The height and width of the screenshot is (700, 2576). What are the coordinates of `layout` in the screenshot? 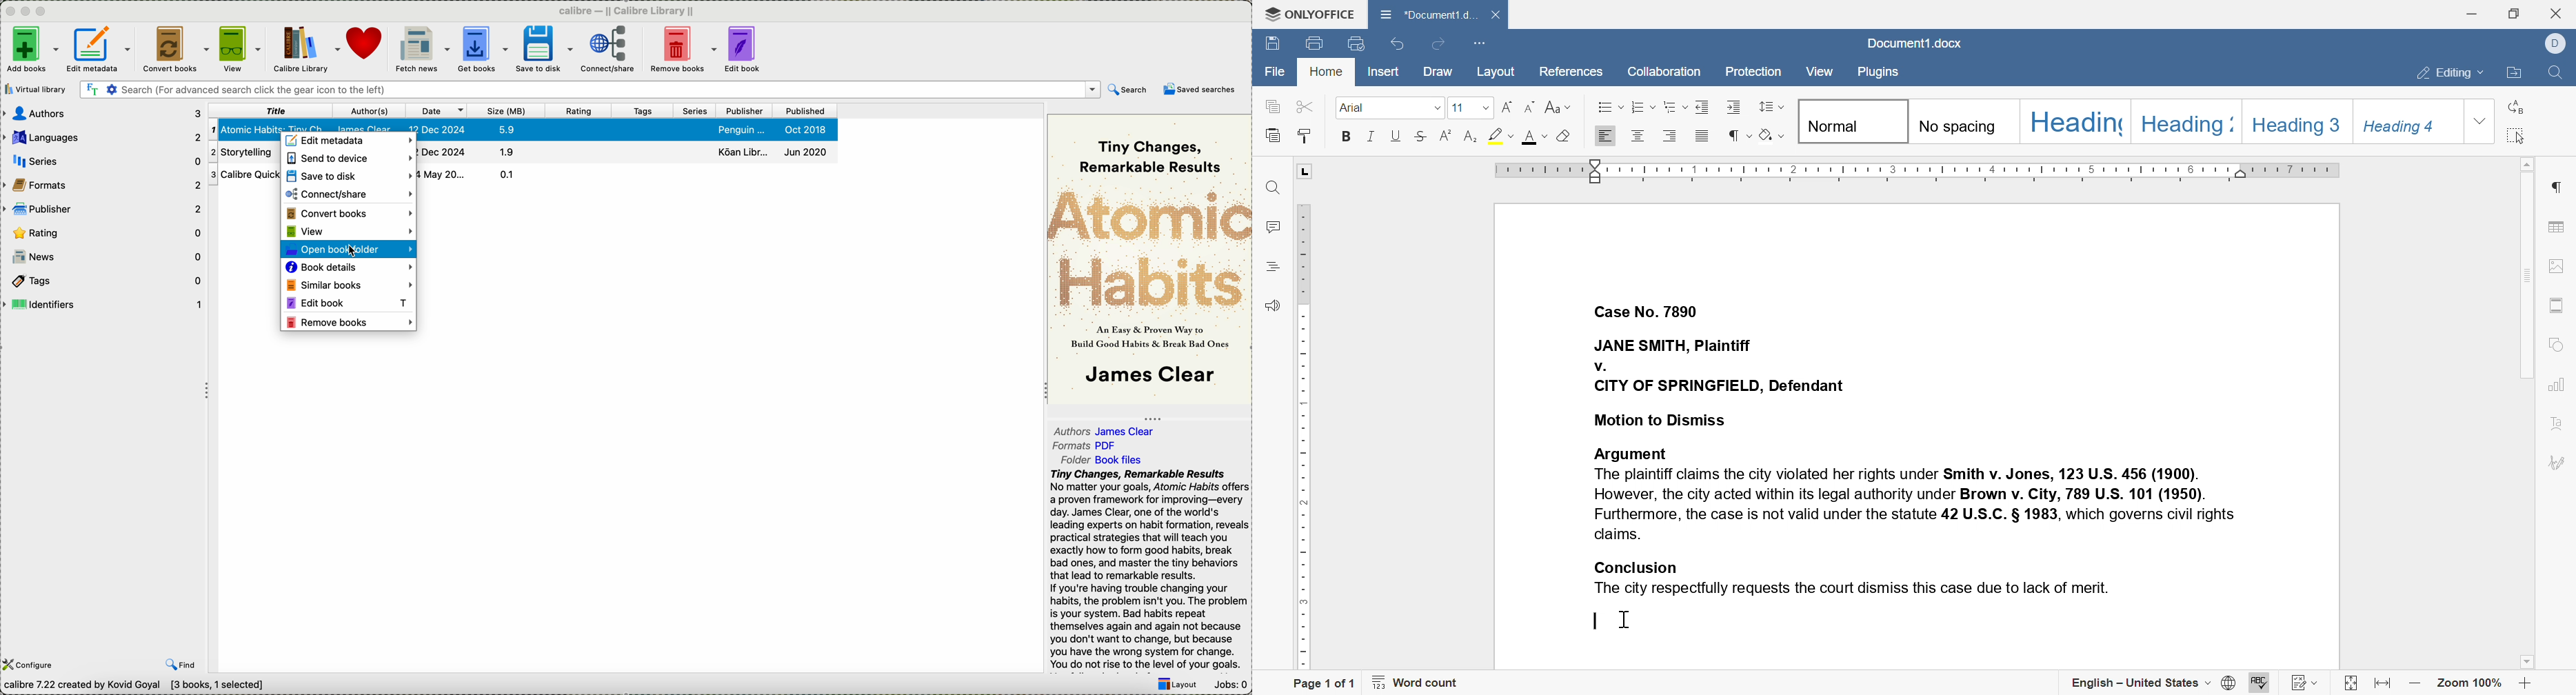 It's located at (1496, 72).